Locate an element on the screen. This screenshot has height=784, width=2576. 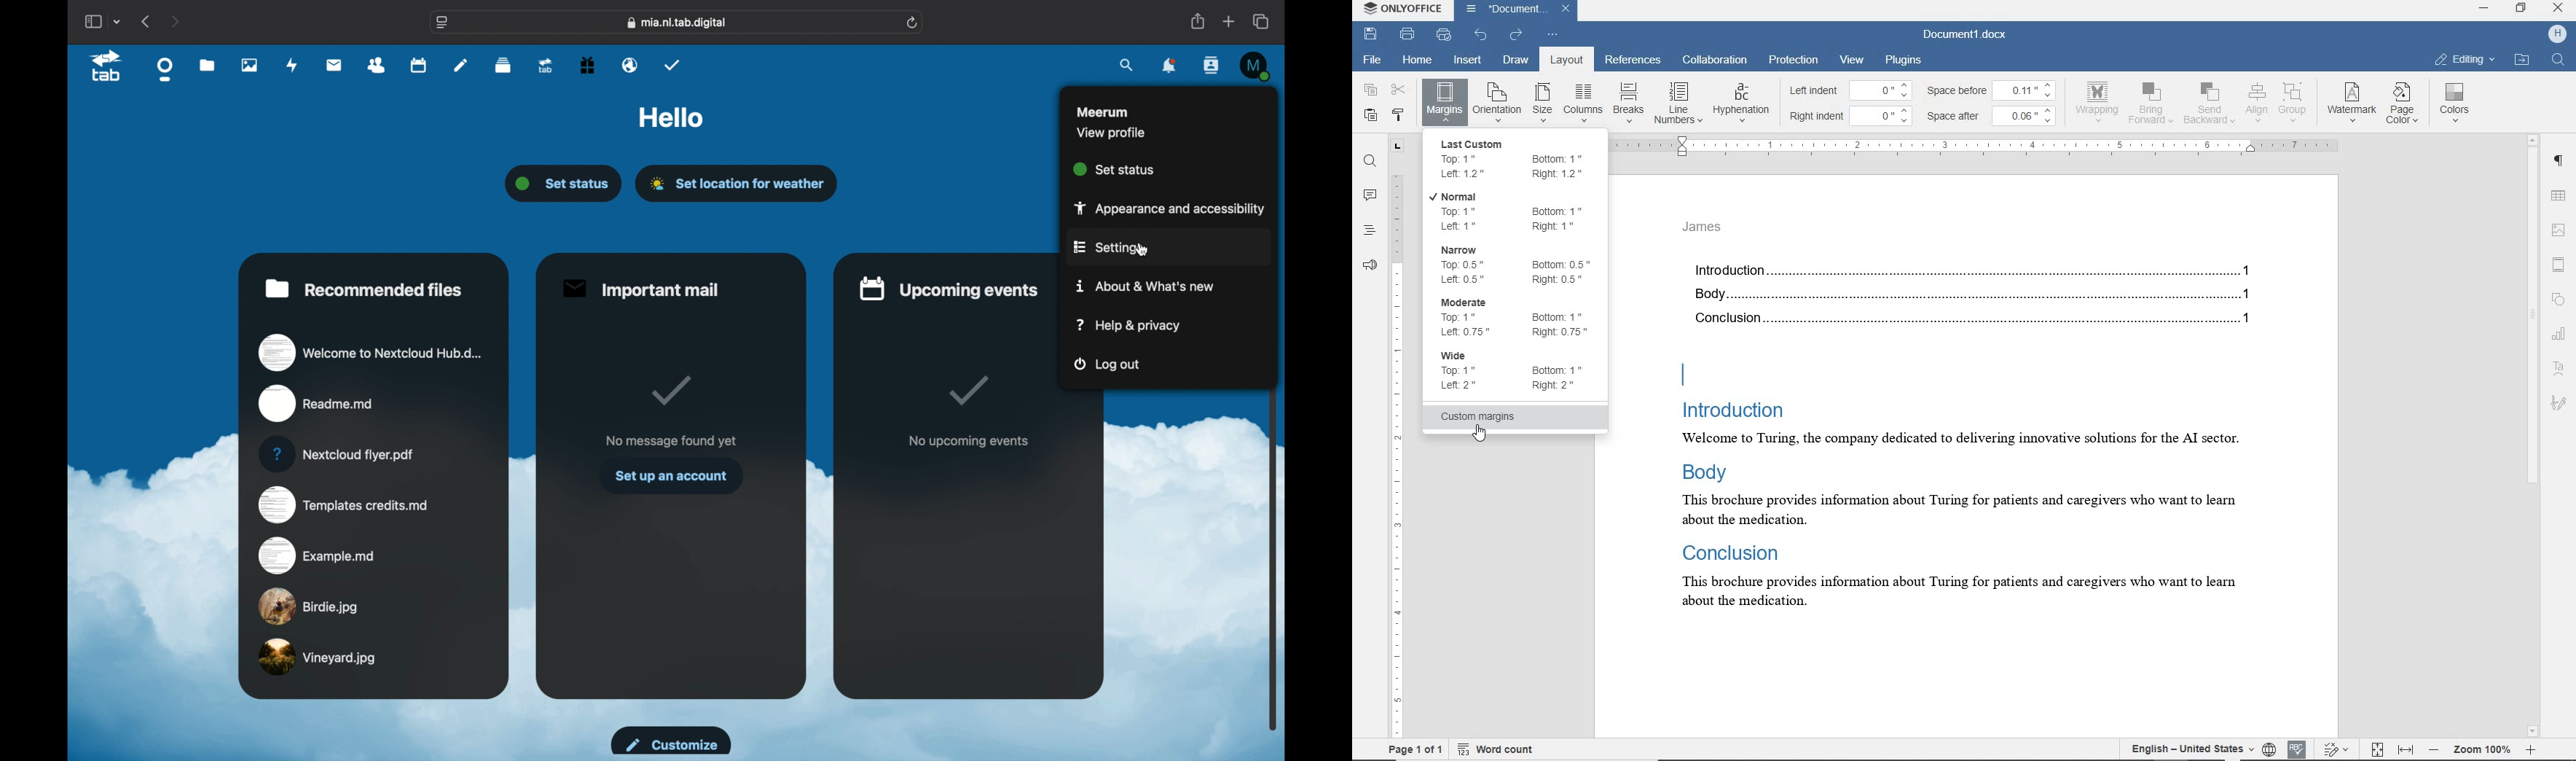
vineyard.jpg is located at coordinates (318, 657).